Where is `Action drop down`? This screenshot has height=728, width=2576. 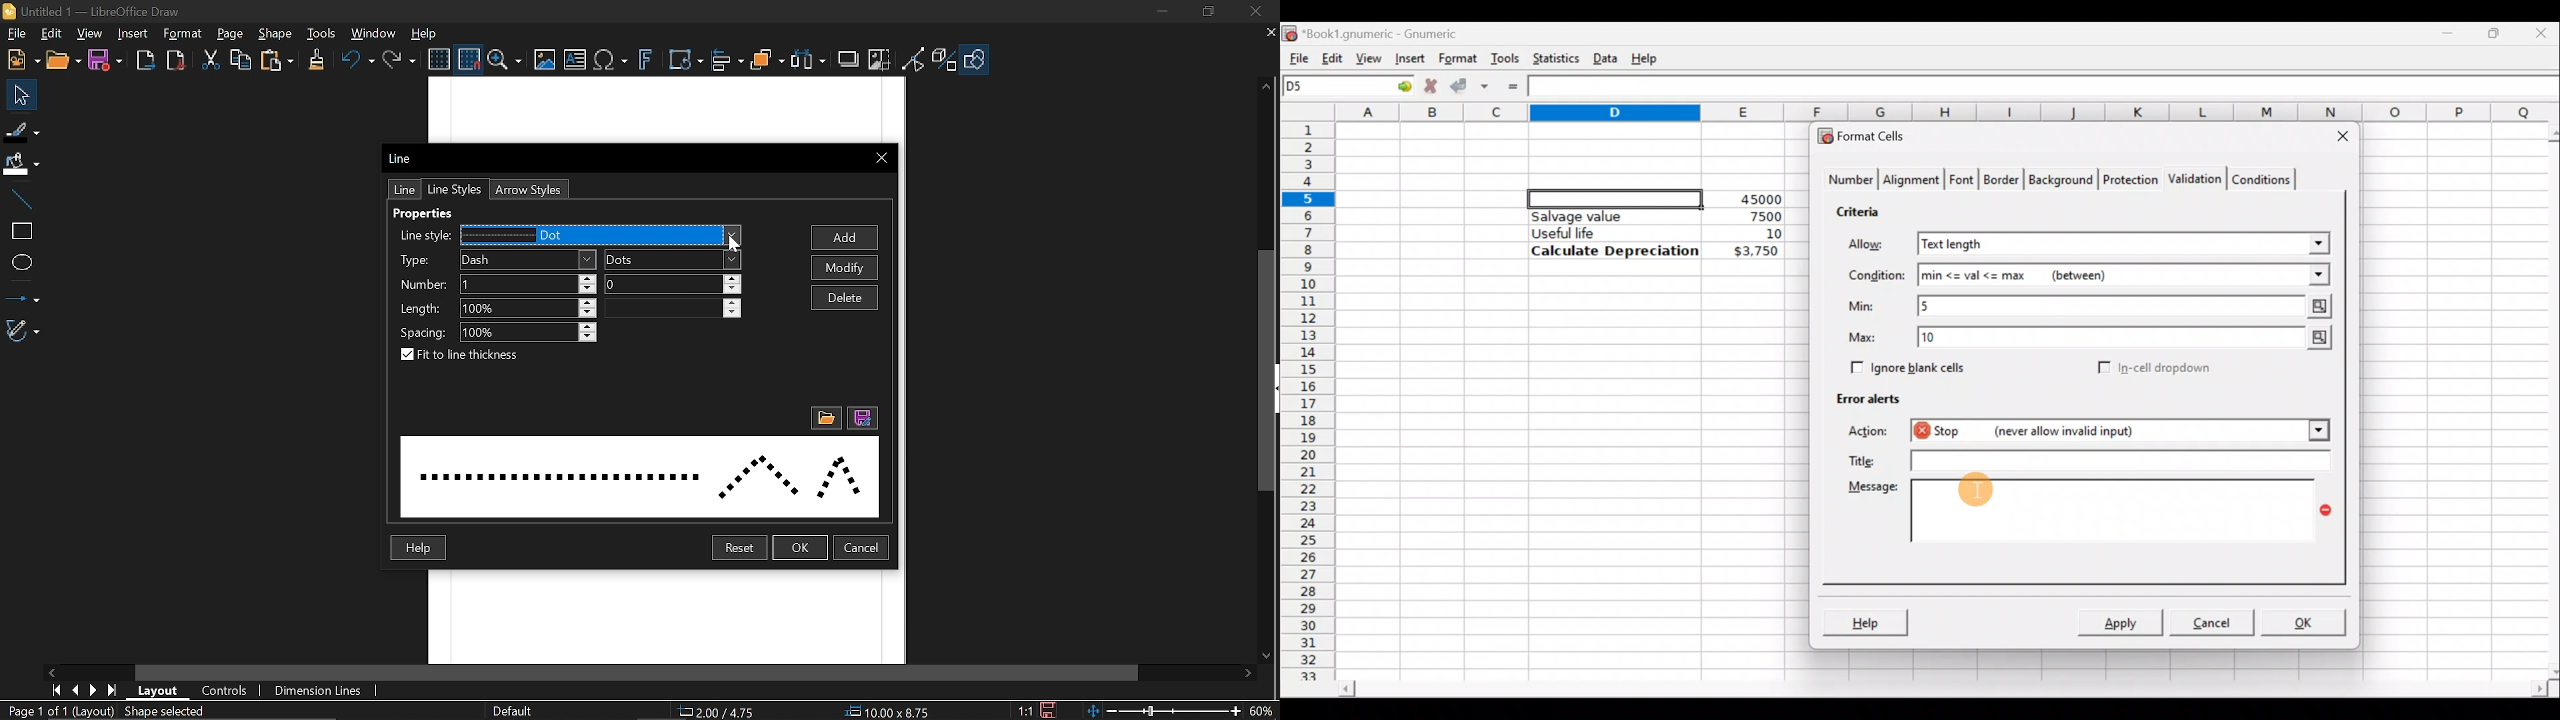
Action drop down is located at coordinates (2308, 431).